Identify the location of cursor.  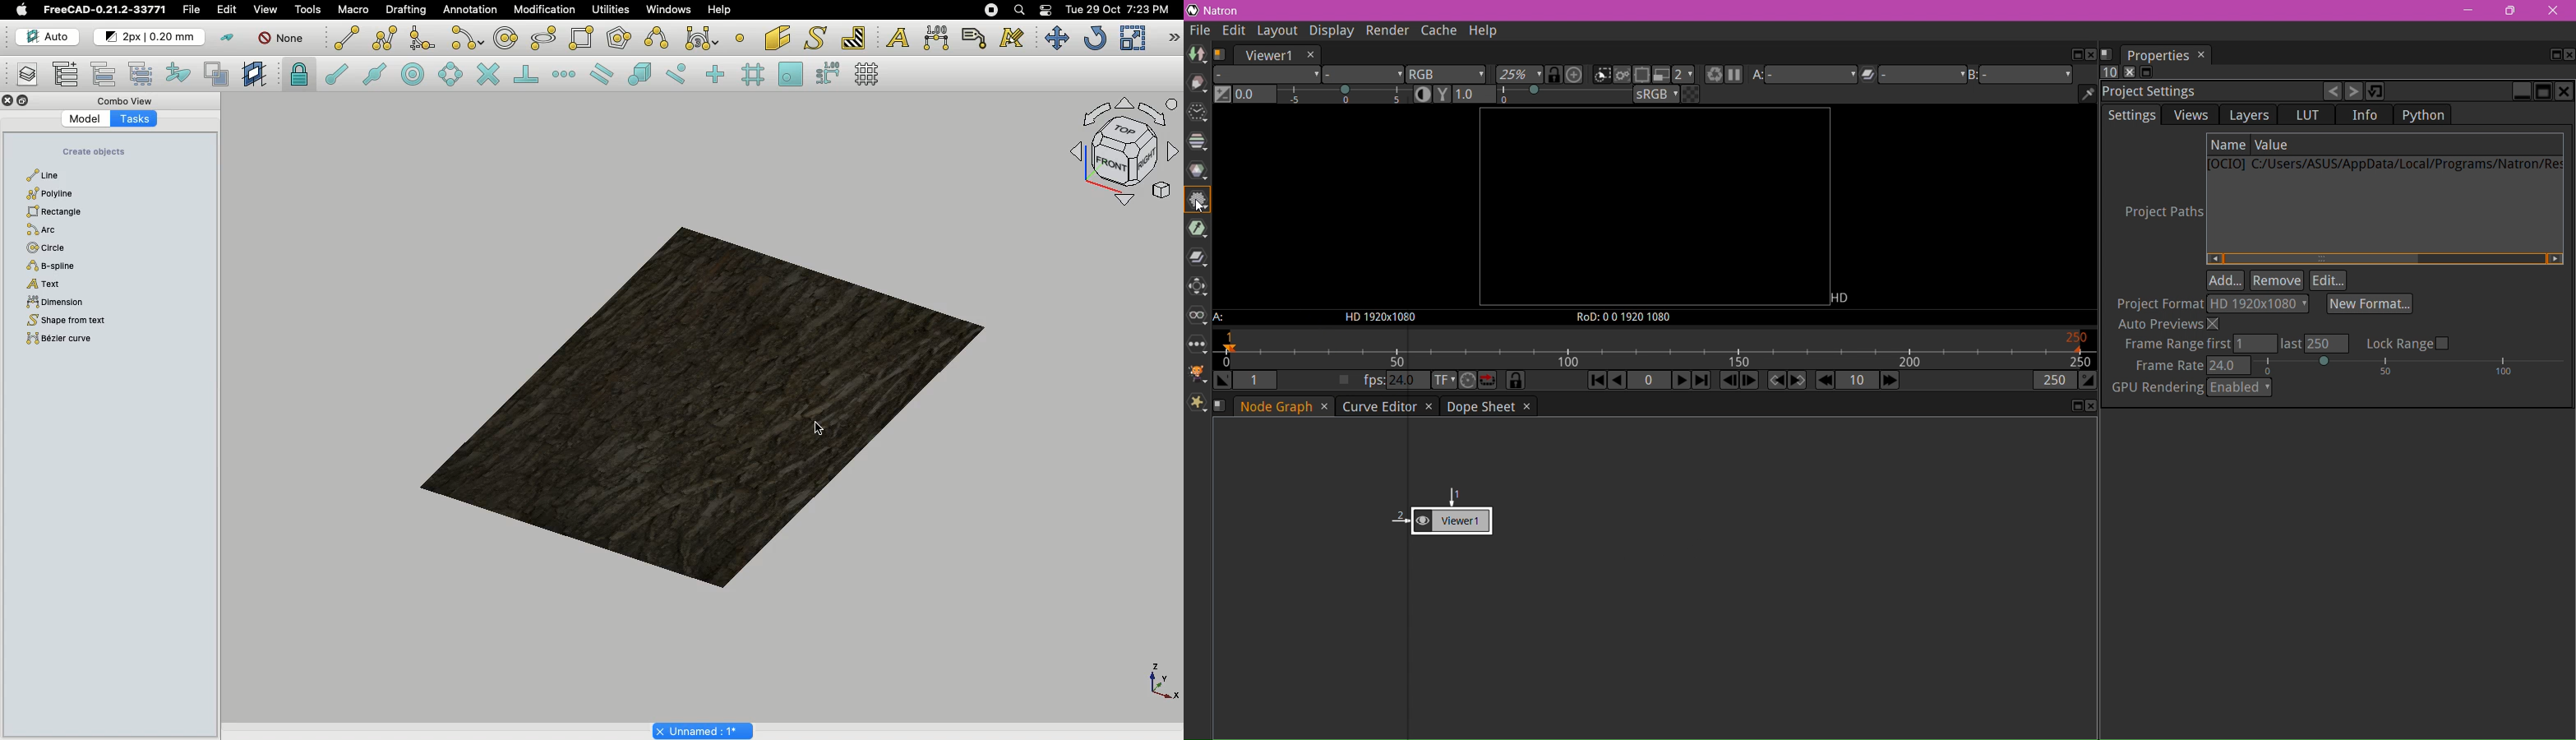
(816, 429).